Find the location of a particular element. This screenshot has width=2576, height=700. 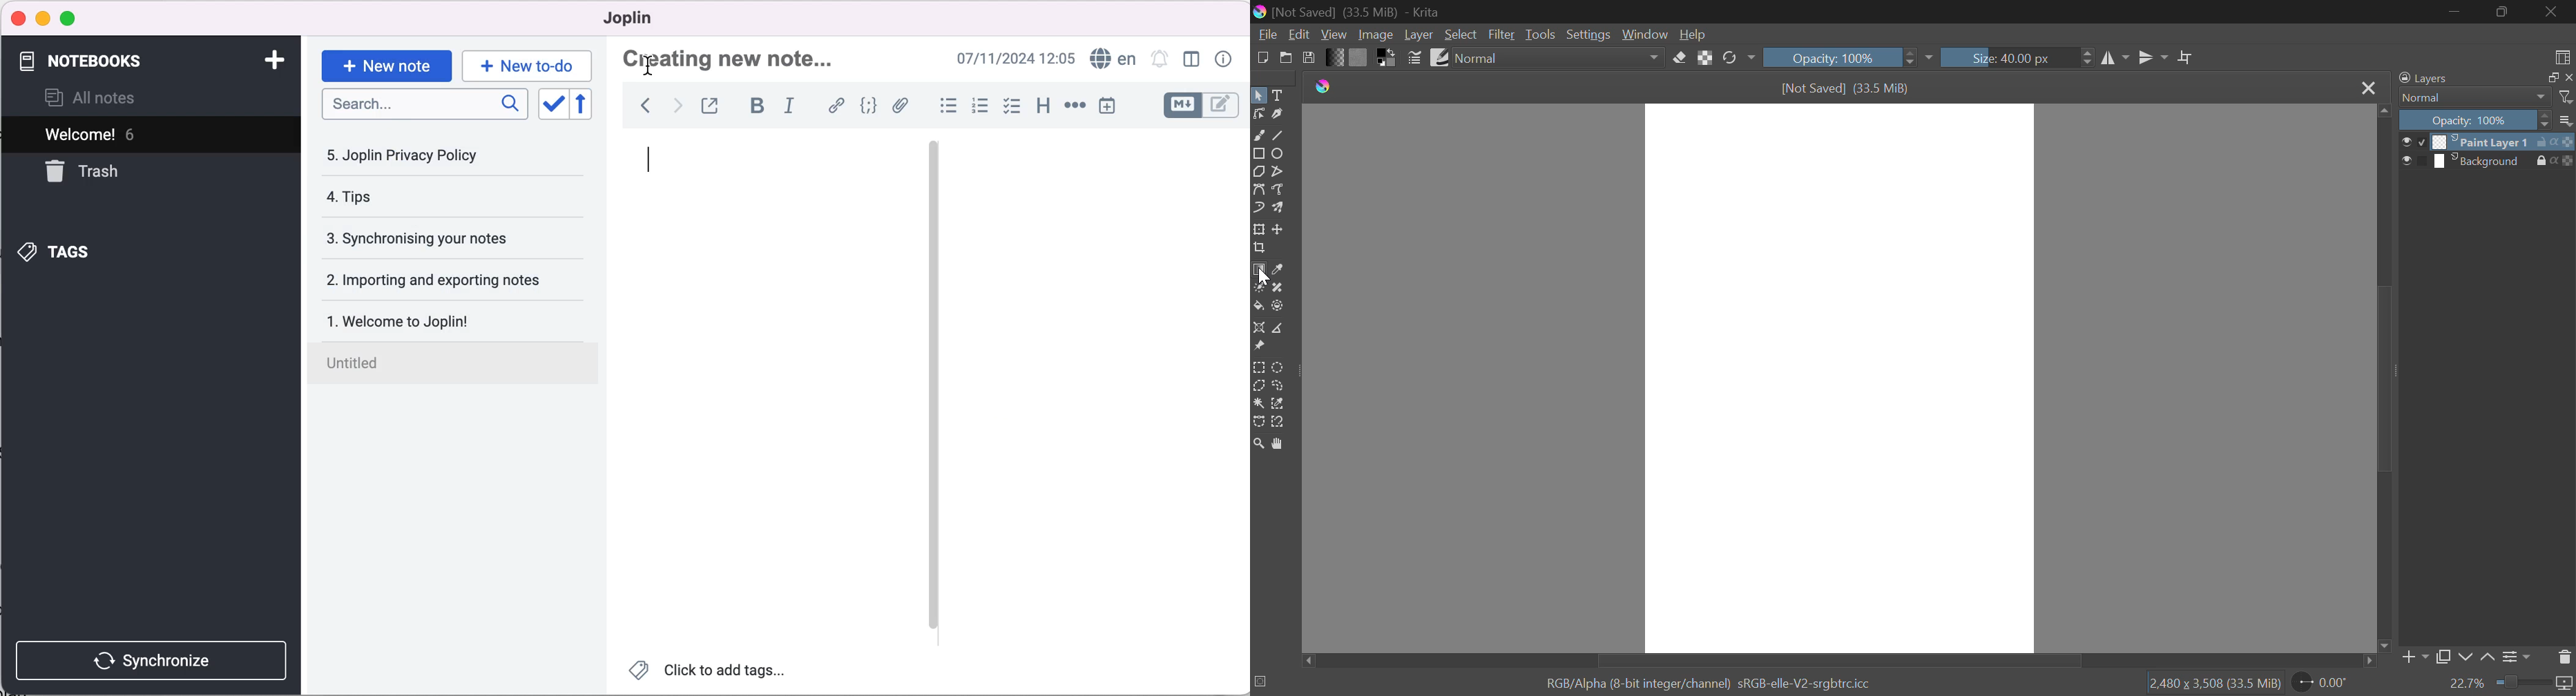

Crop Layer is located at coordinates (1258, 249).